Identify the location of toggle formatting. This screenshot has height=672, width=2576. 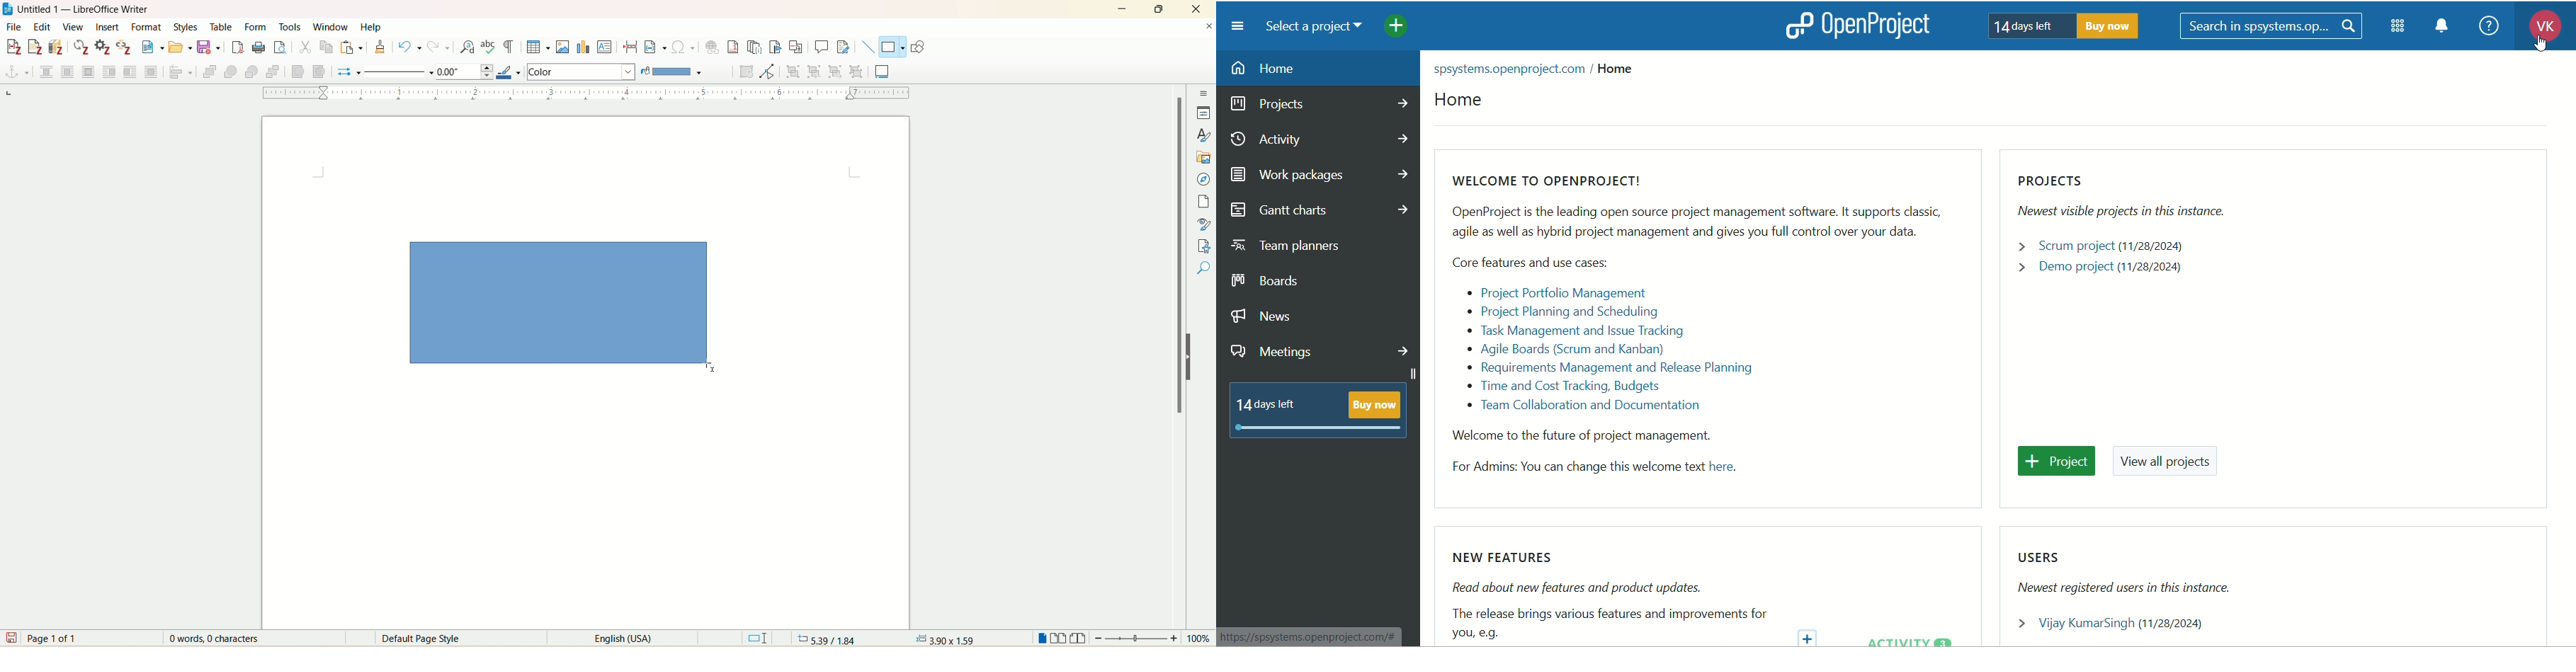
(509, 47).